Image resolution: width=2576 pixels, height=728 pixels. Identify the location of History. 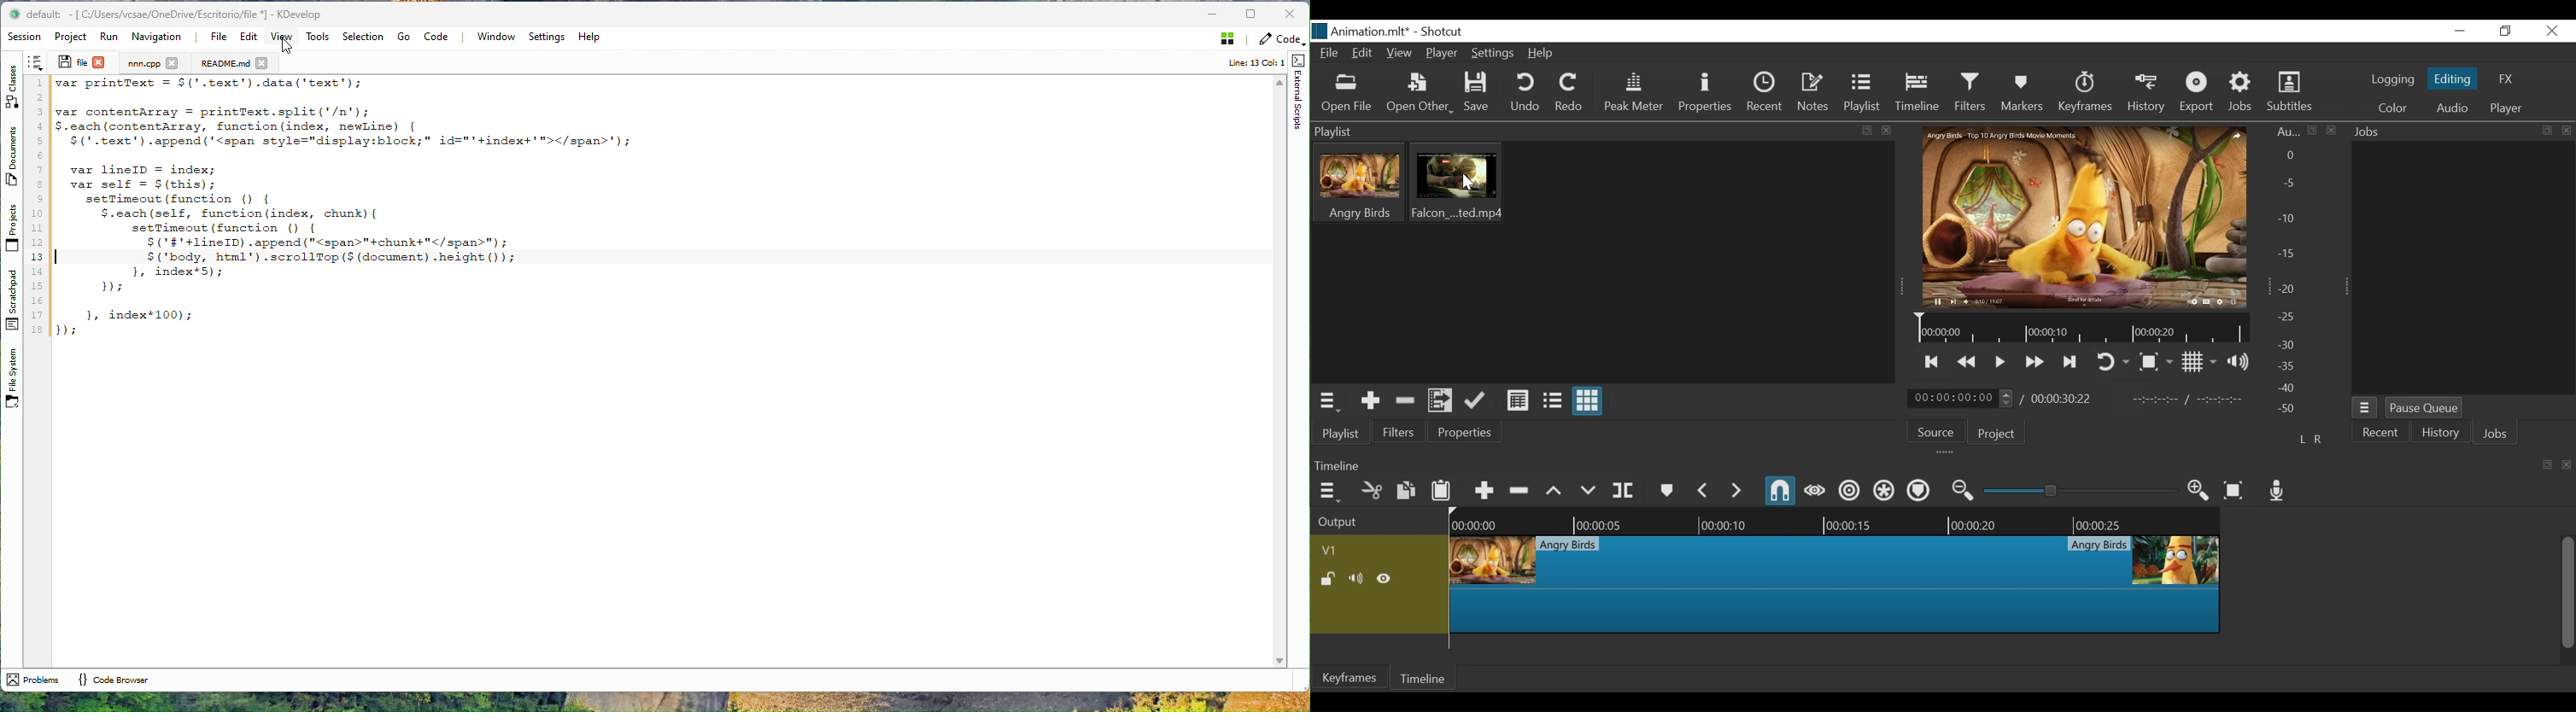
(2441, 434).